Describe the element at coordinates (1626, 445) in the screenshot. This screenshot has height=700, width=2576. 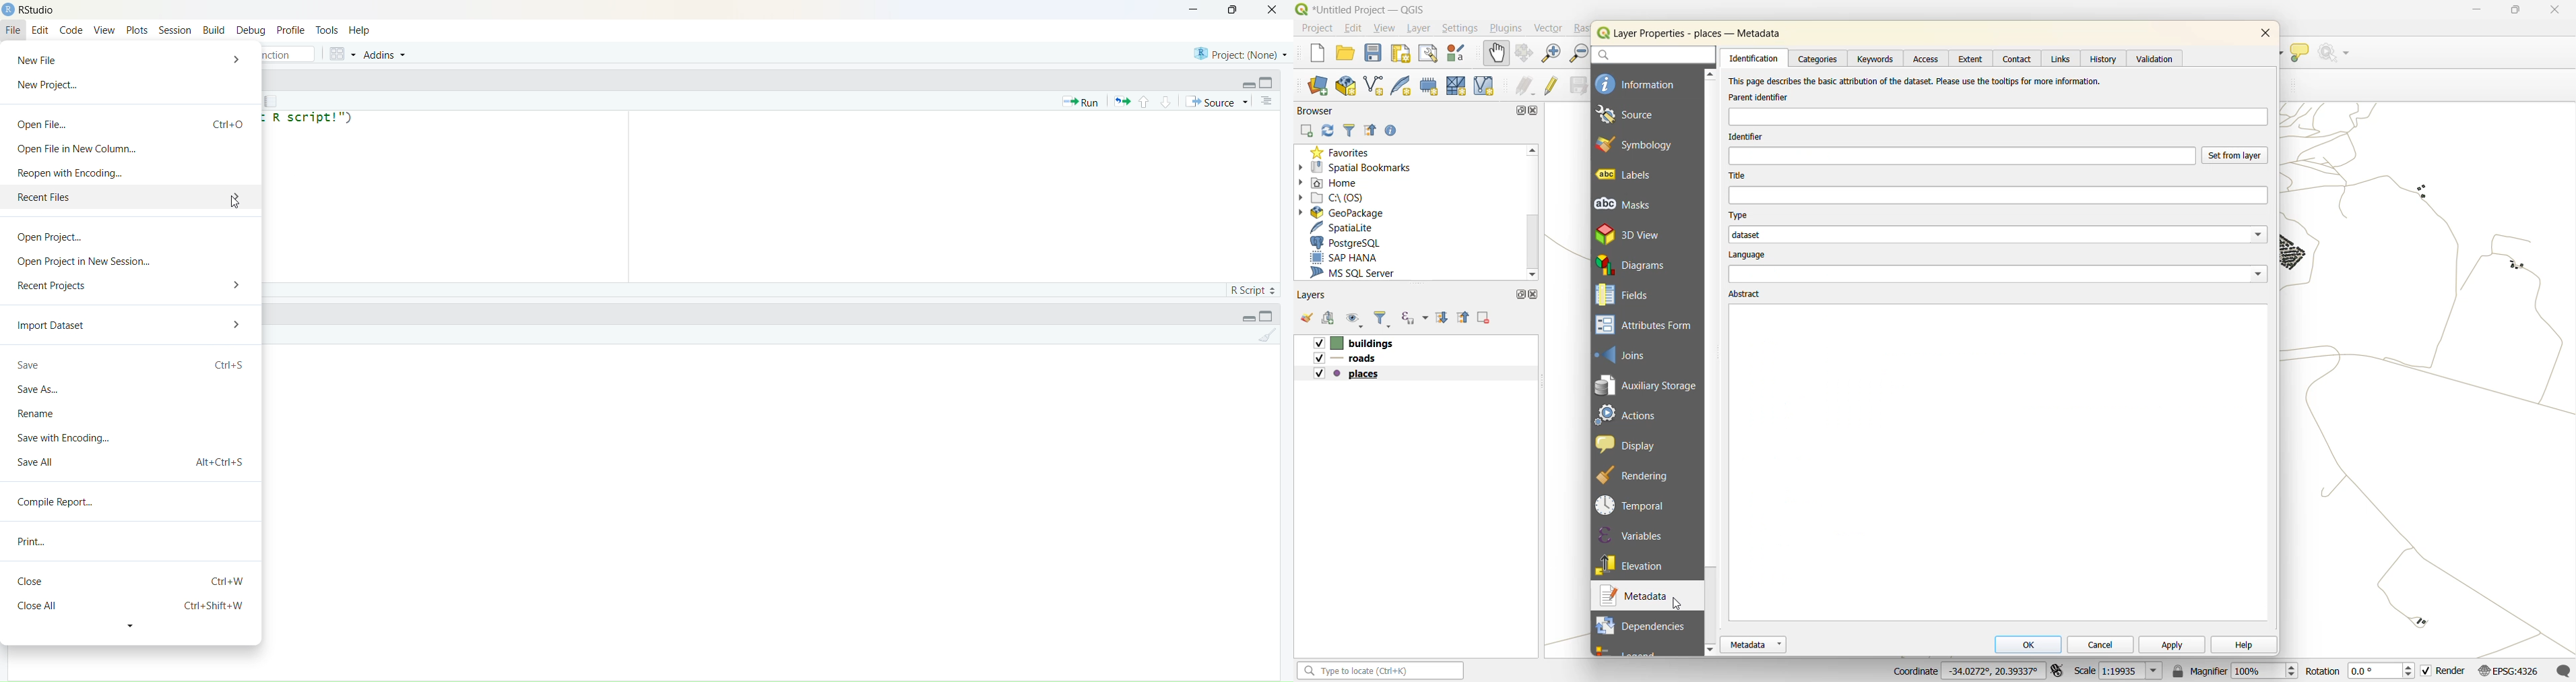
I see `display` at that location.